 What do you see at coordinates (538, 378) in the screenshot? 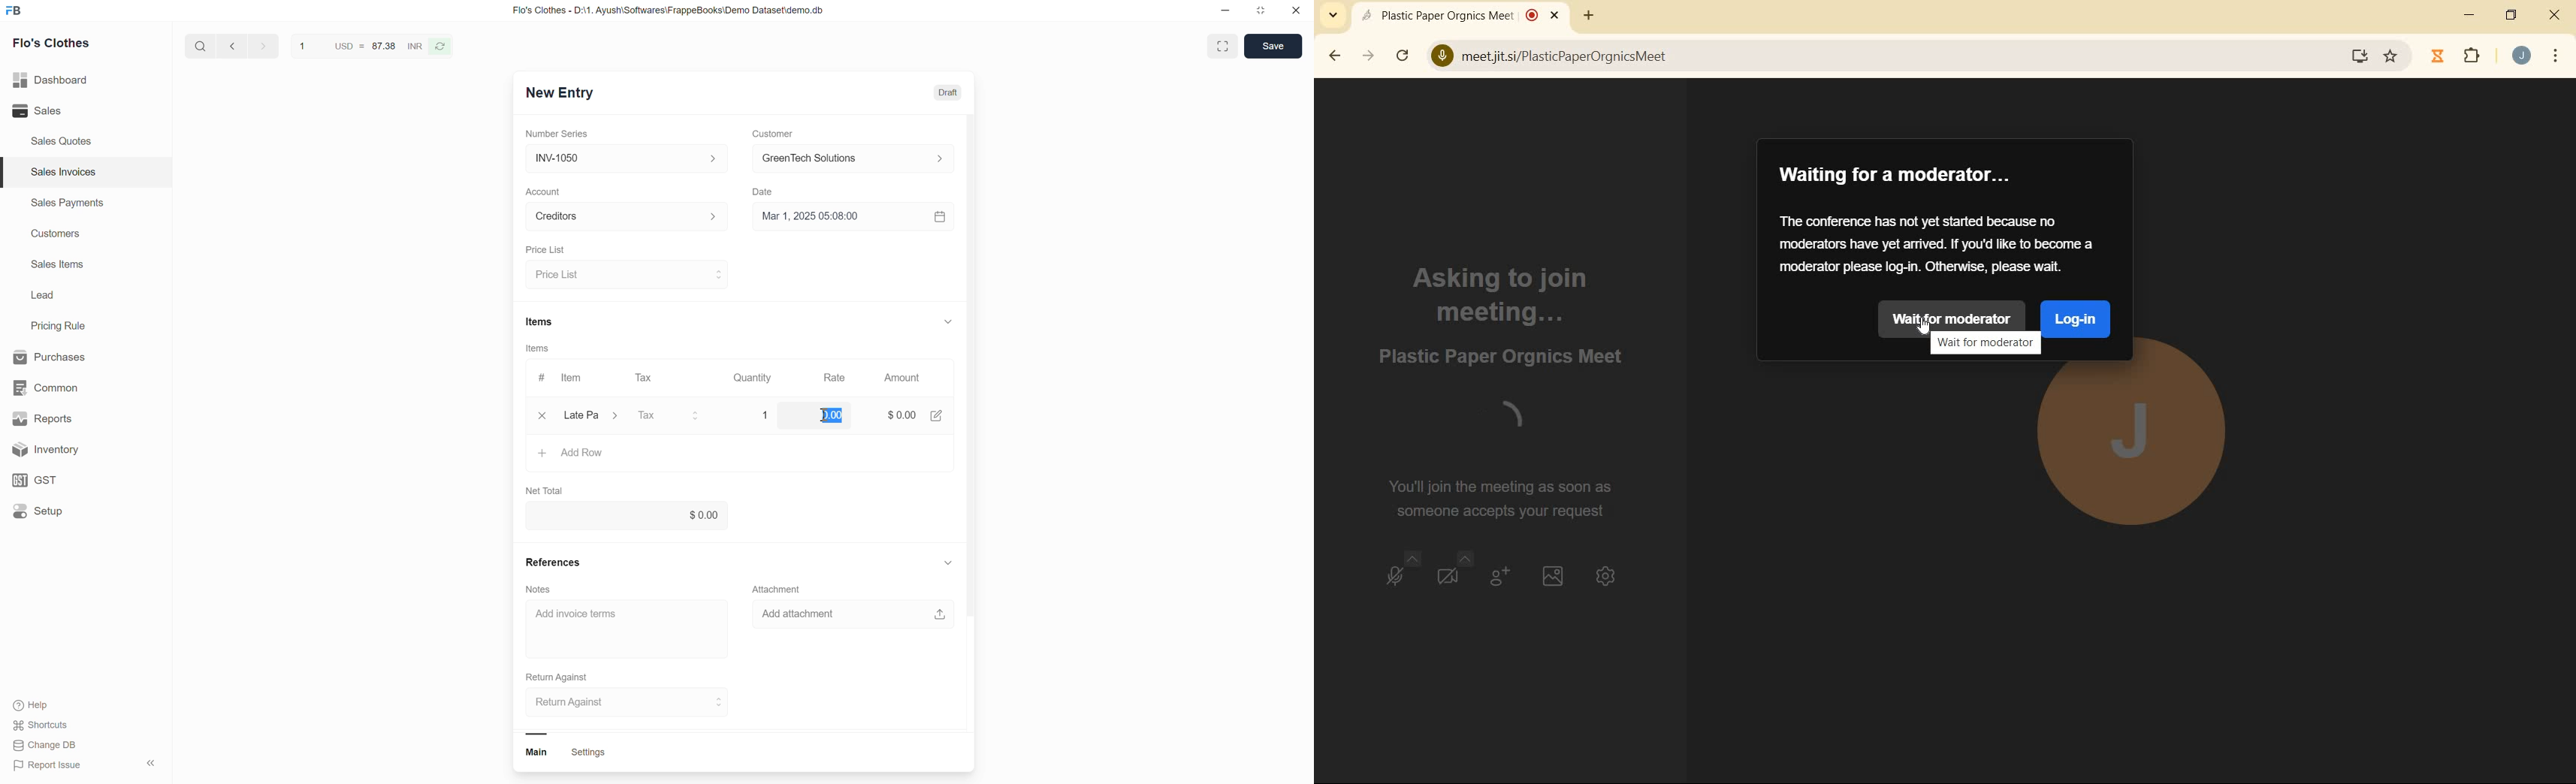
I see `#` at bounding box center [538, 378].